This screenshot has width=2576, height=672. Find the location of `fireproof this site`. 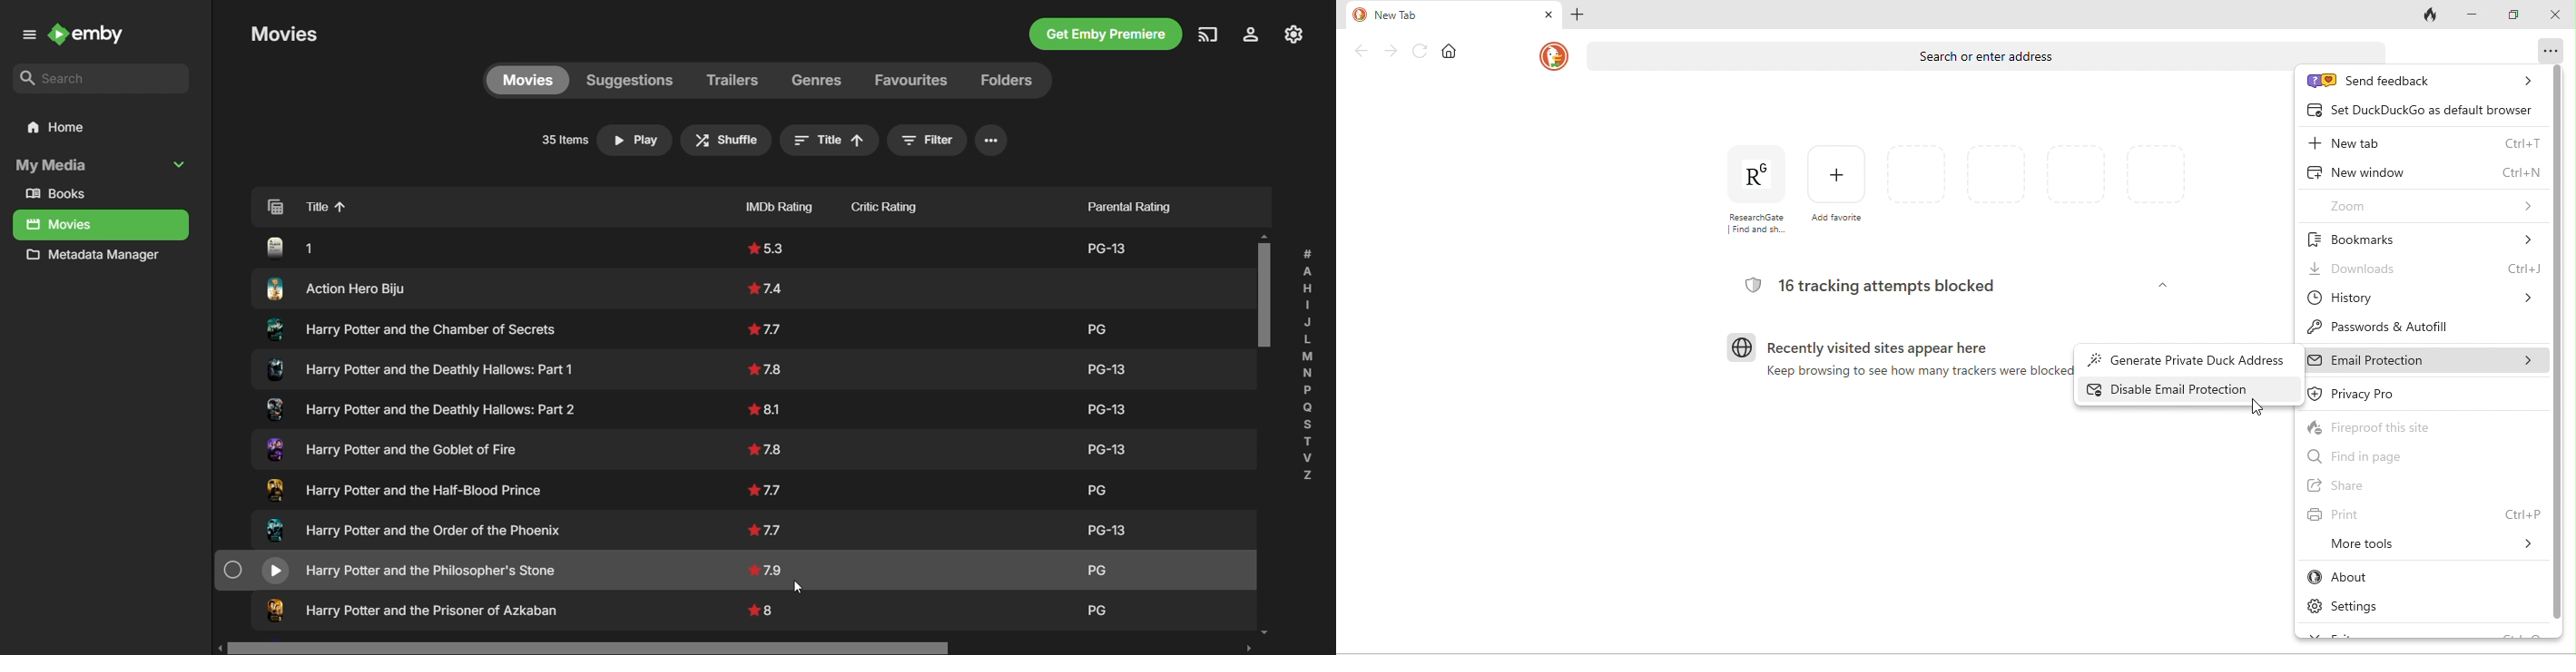

fireproof this site is located at coordinates (2391, 426).